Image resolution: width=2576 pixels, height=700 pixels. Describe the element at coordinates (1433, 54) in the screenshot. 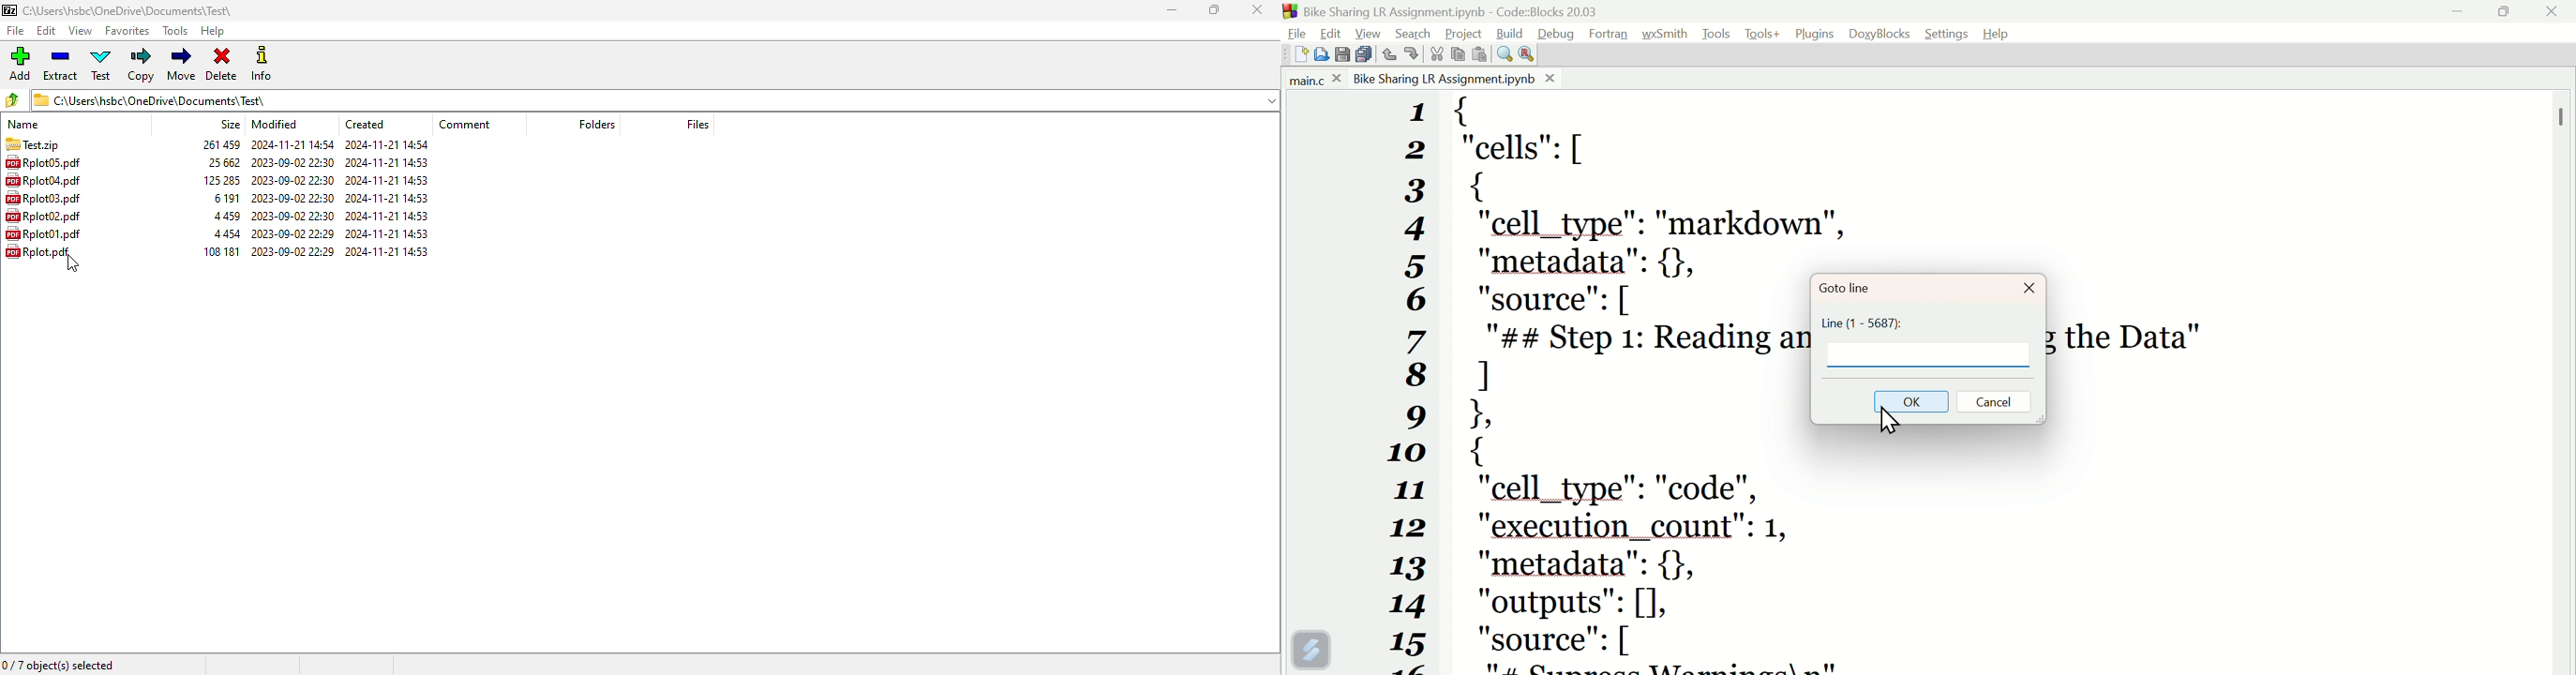

I see `Cut` at that location.